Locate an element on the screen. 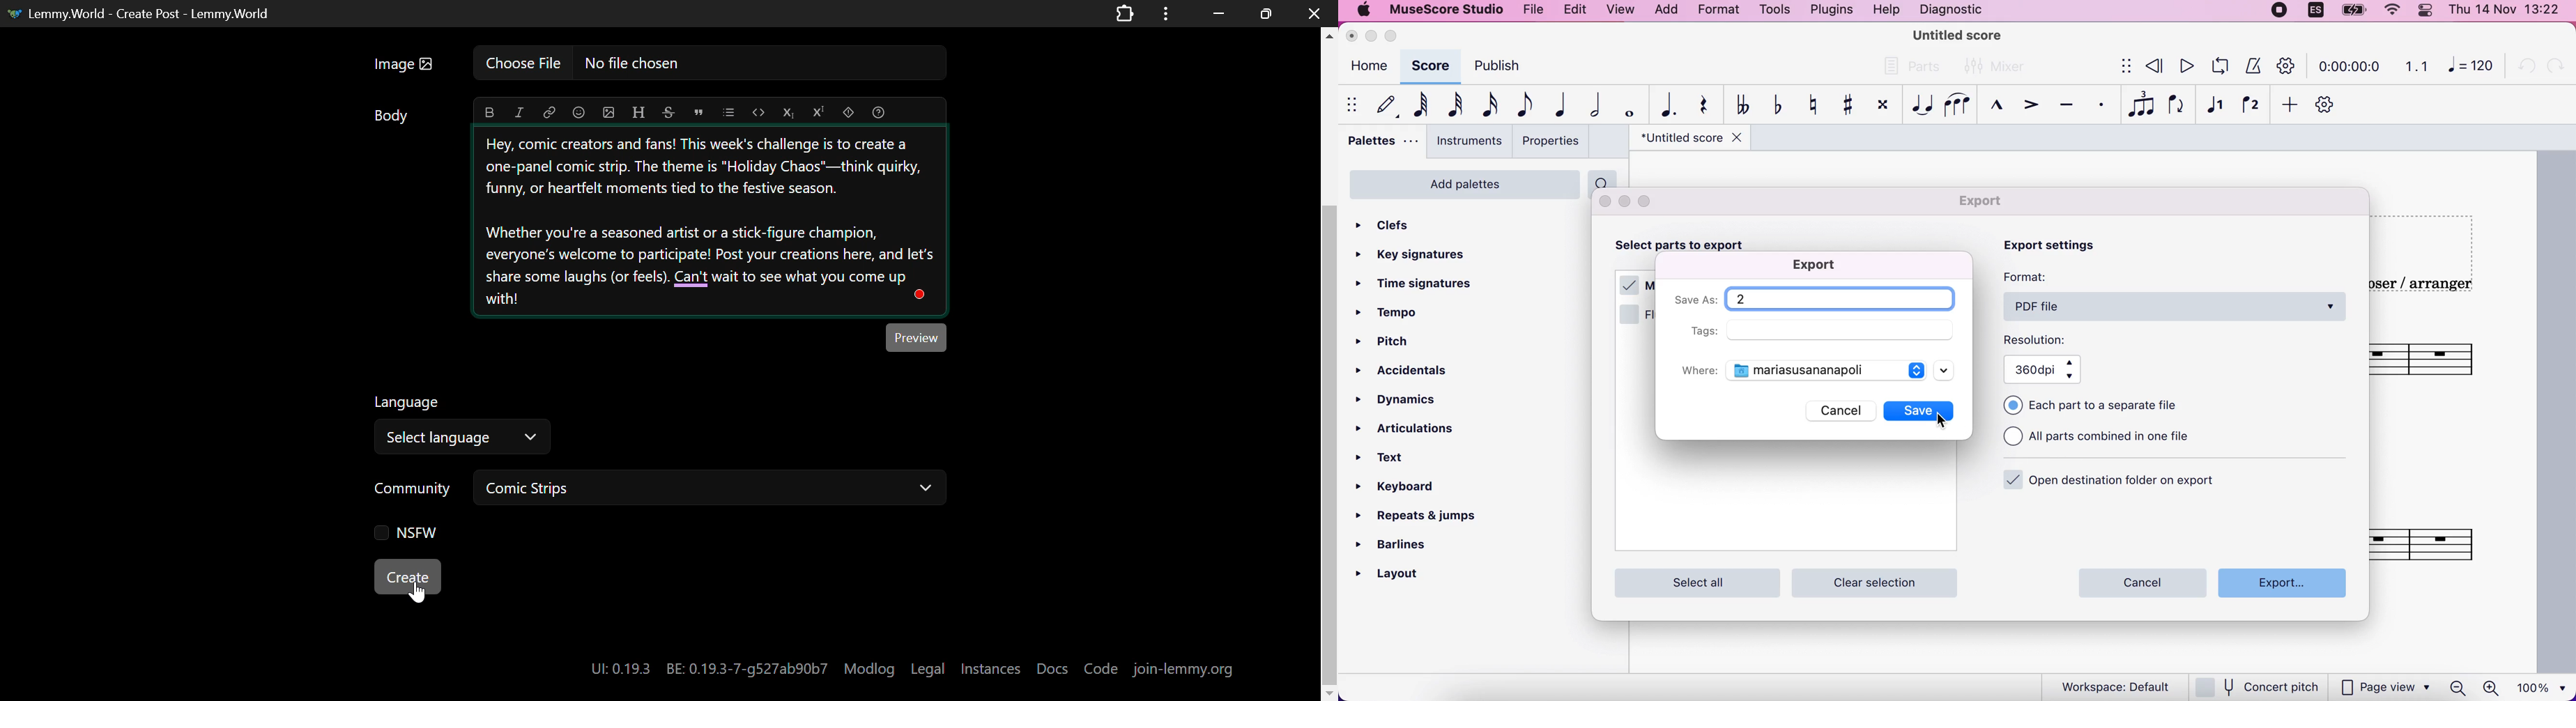  cancel is located at coordinates (1840, 410).